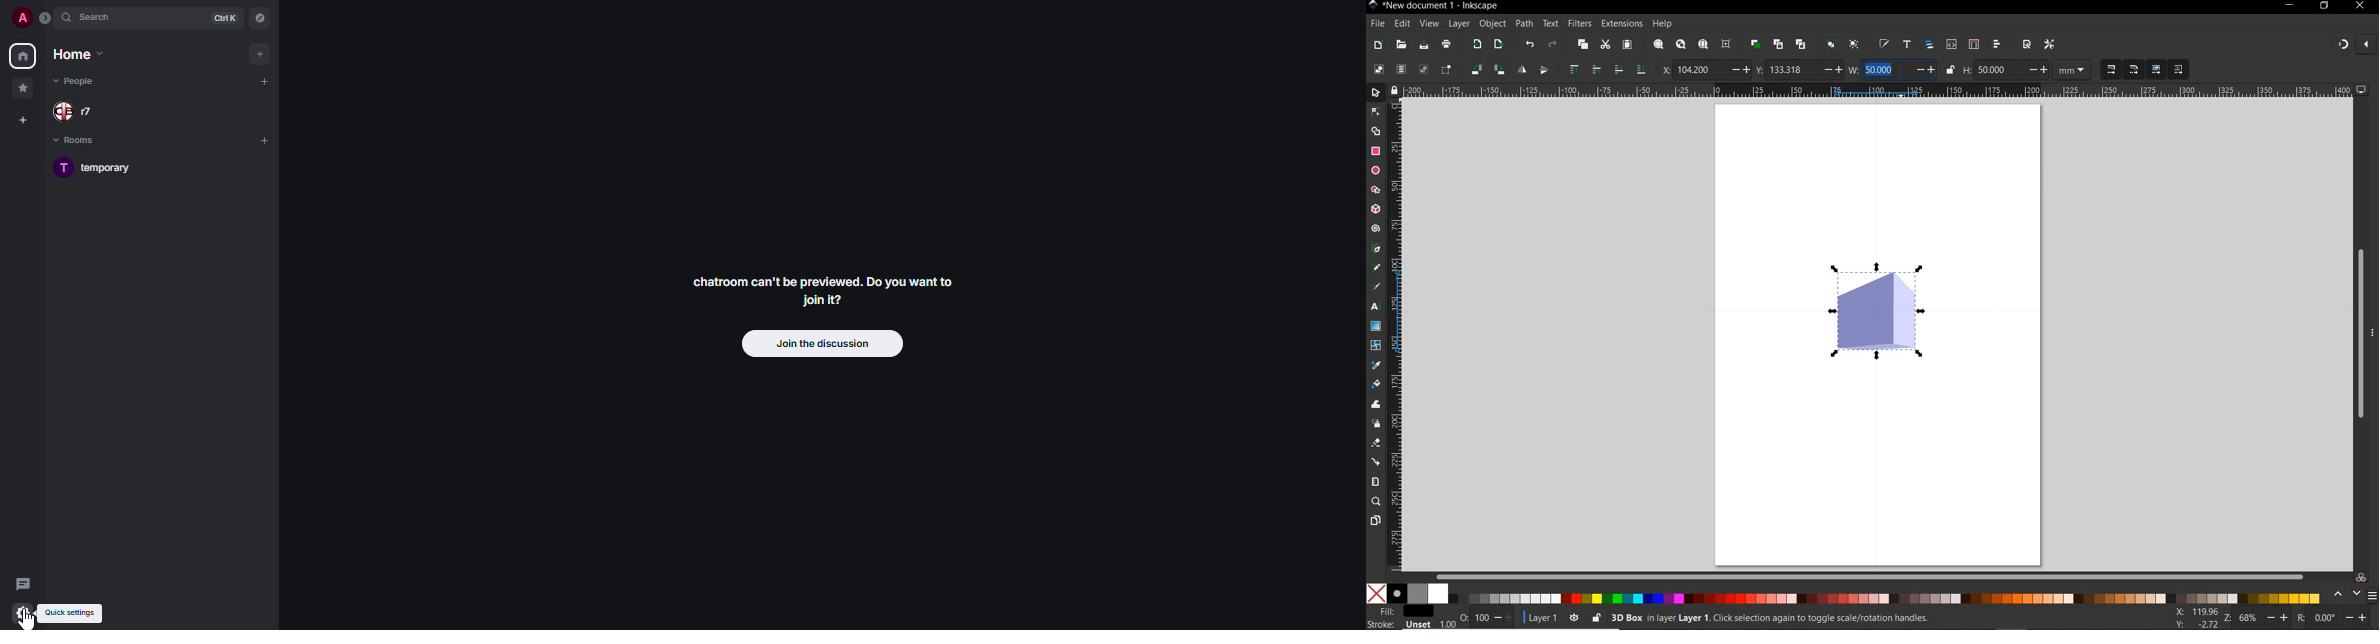 The height and width of the screenshot is (644, 2380). Describe the element at coordinates (1376, 405) in the screenshot. I see `tweak tool` at that location.